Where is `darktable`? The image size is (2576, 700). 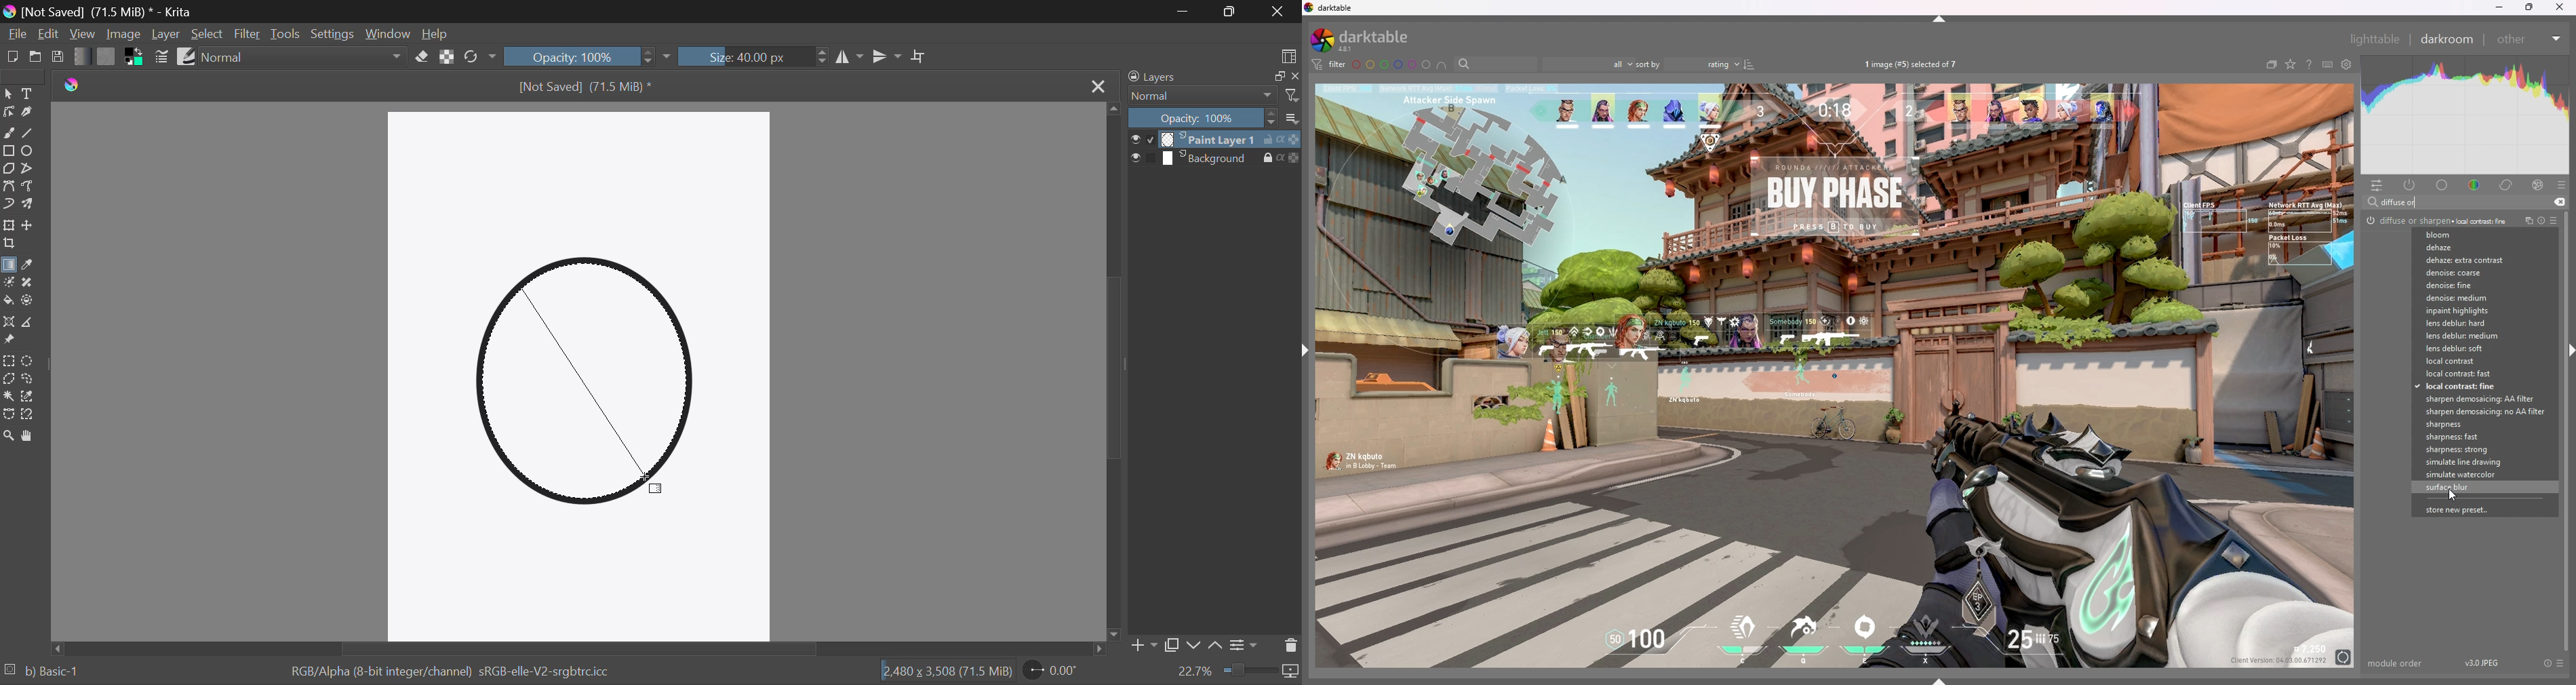 darktable is located at coordinates (1331, 8).